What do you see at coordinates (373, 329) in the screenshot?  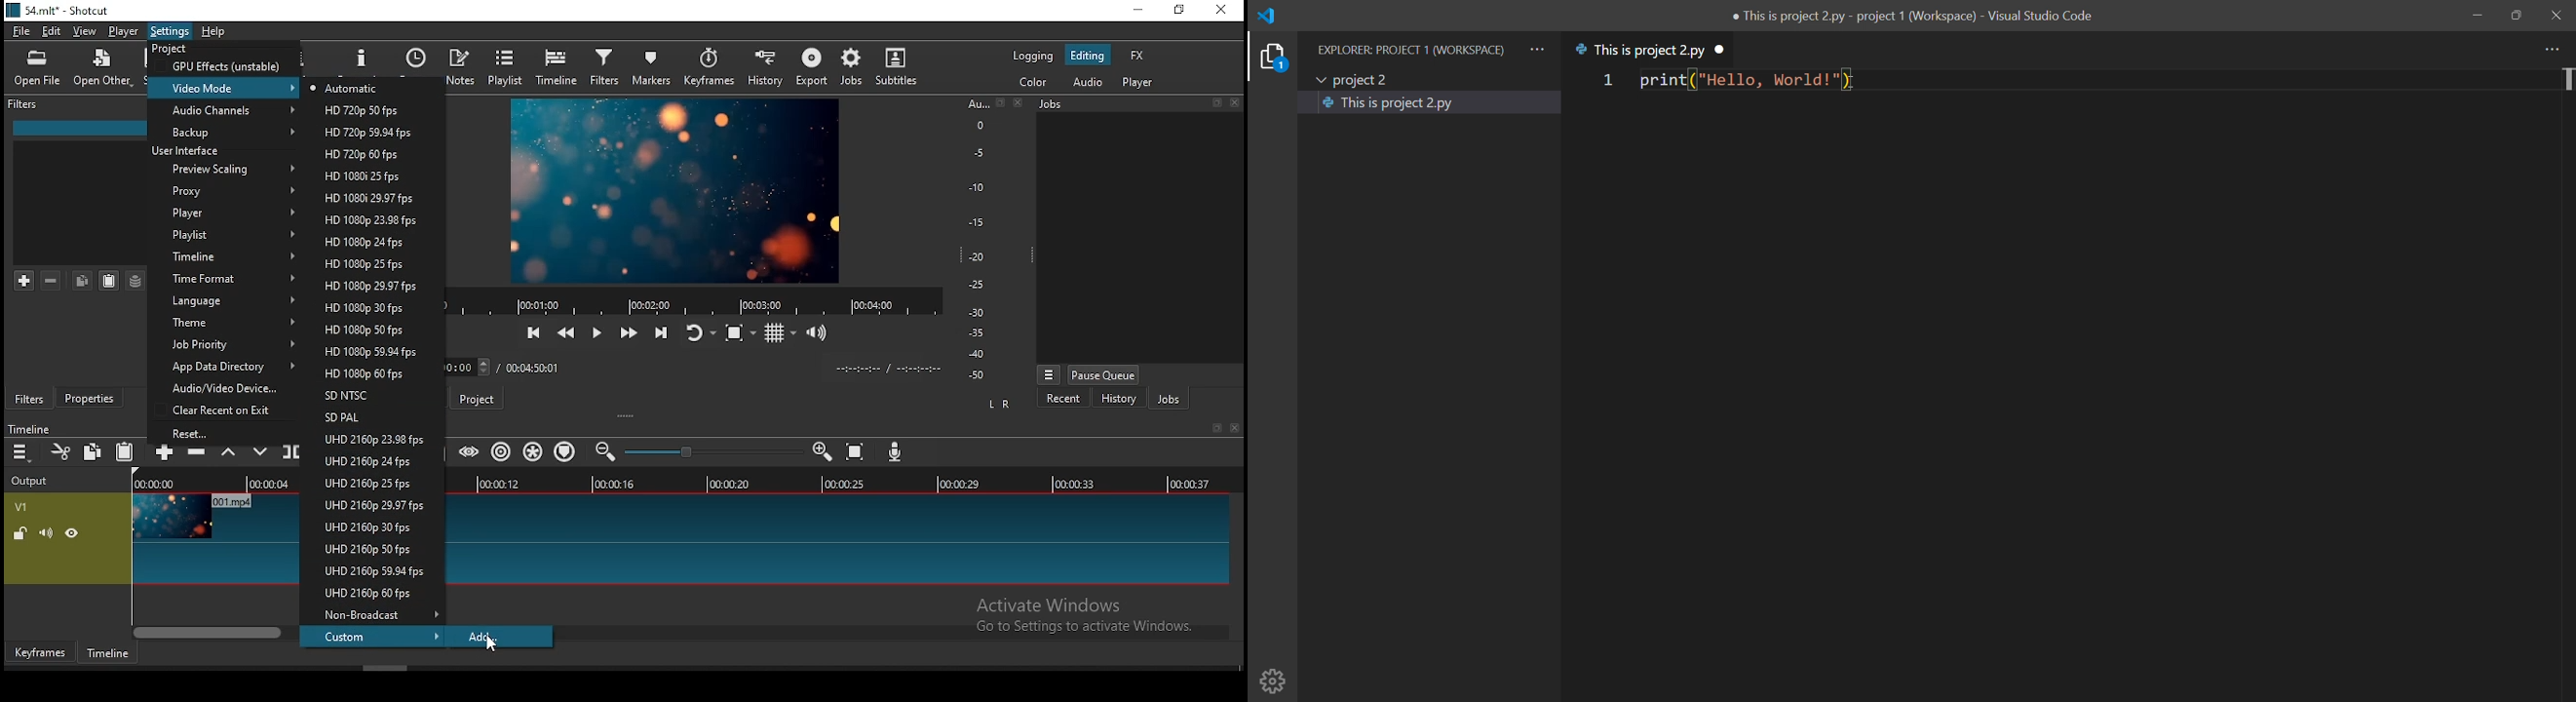 I see `resolution option` at bounding box center [373, 329].